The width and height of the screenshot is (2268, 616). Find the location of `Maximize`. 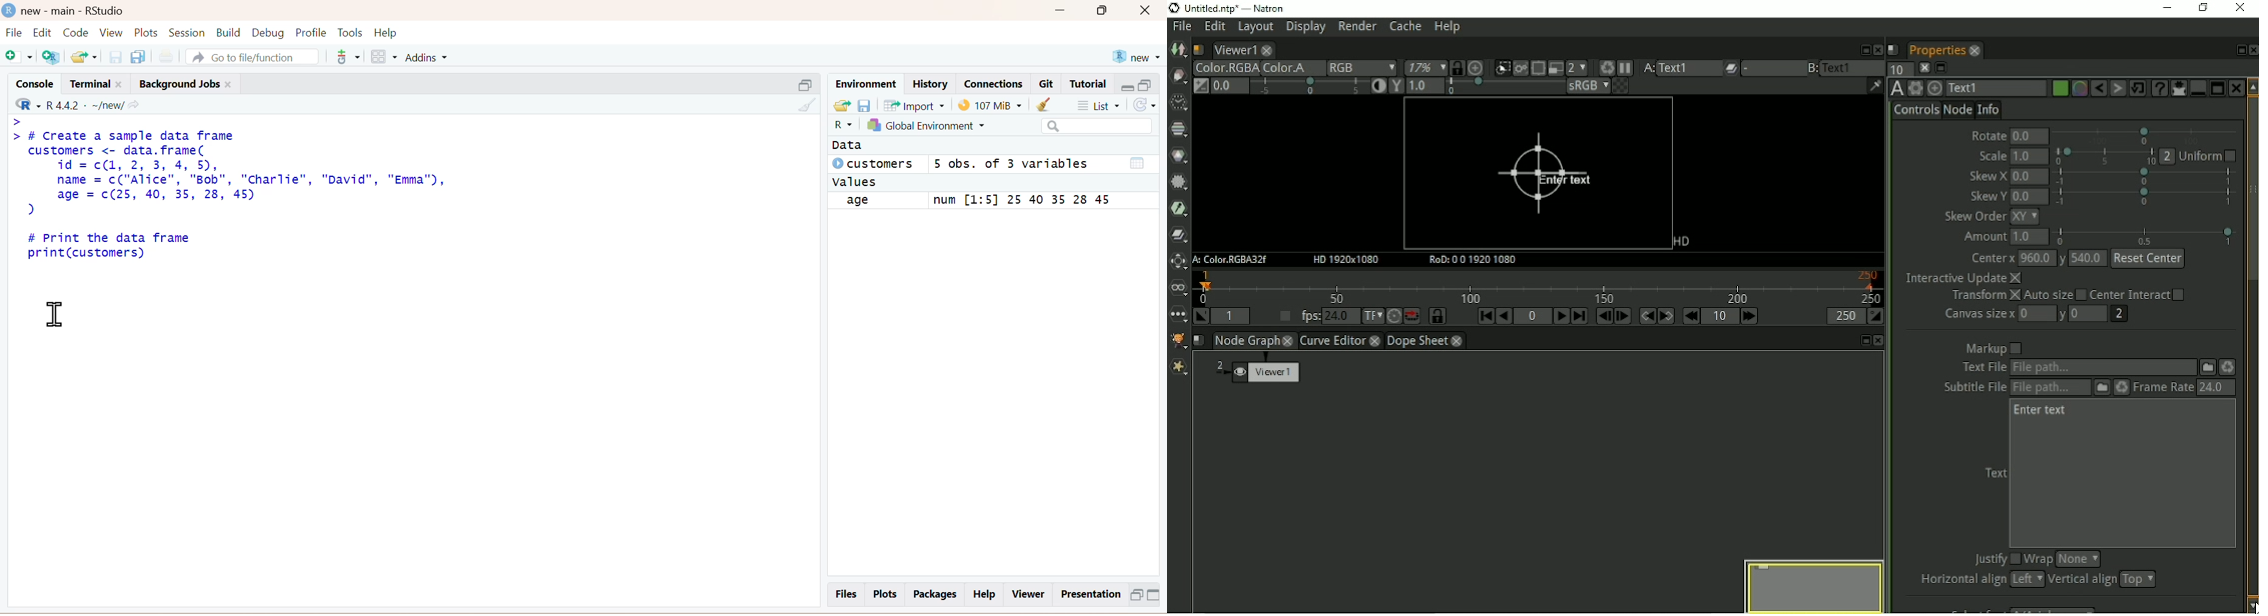

Maximize is located at coordinates (1136, 594).